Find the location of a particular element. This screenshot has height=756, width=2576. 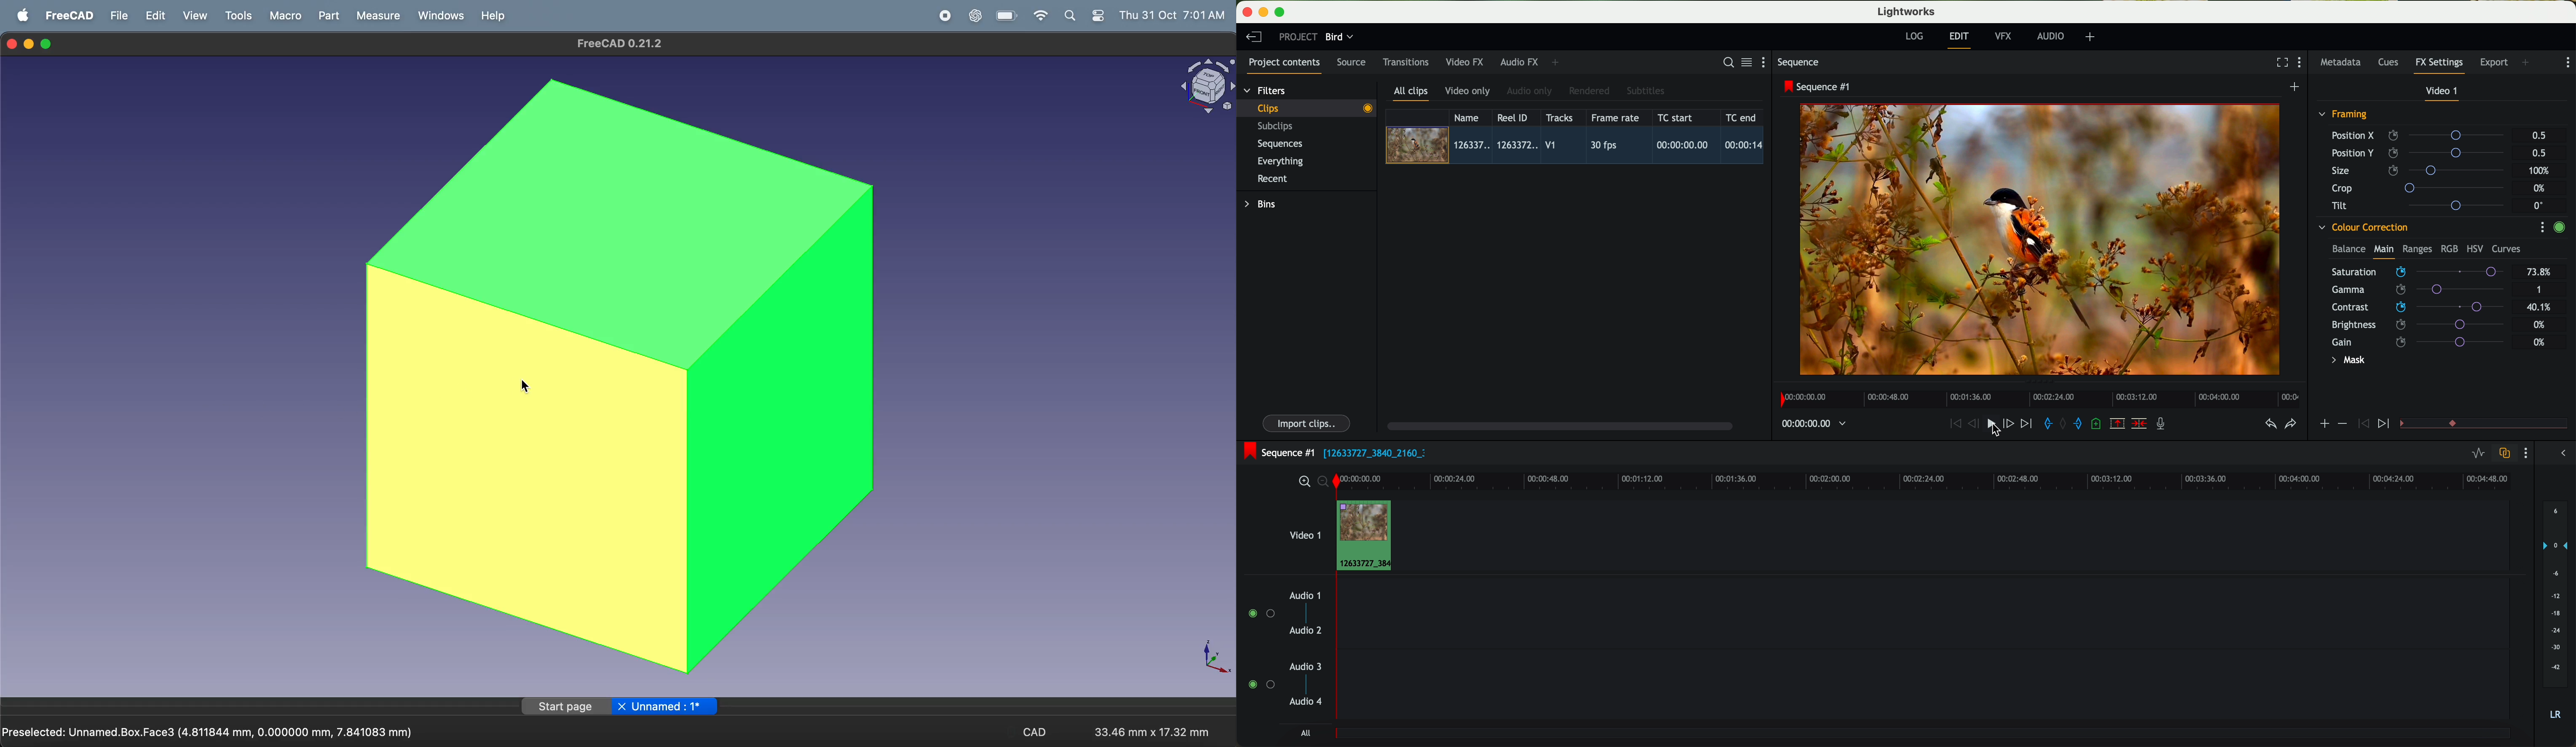

redo is located at coordinates (2291, 425).